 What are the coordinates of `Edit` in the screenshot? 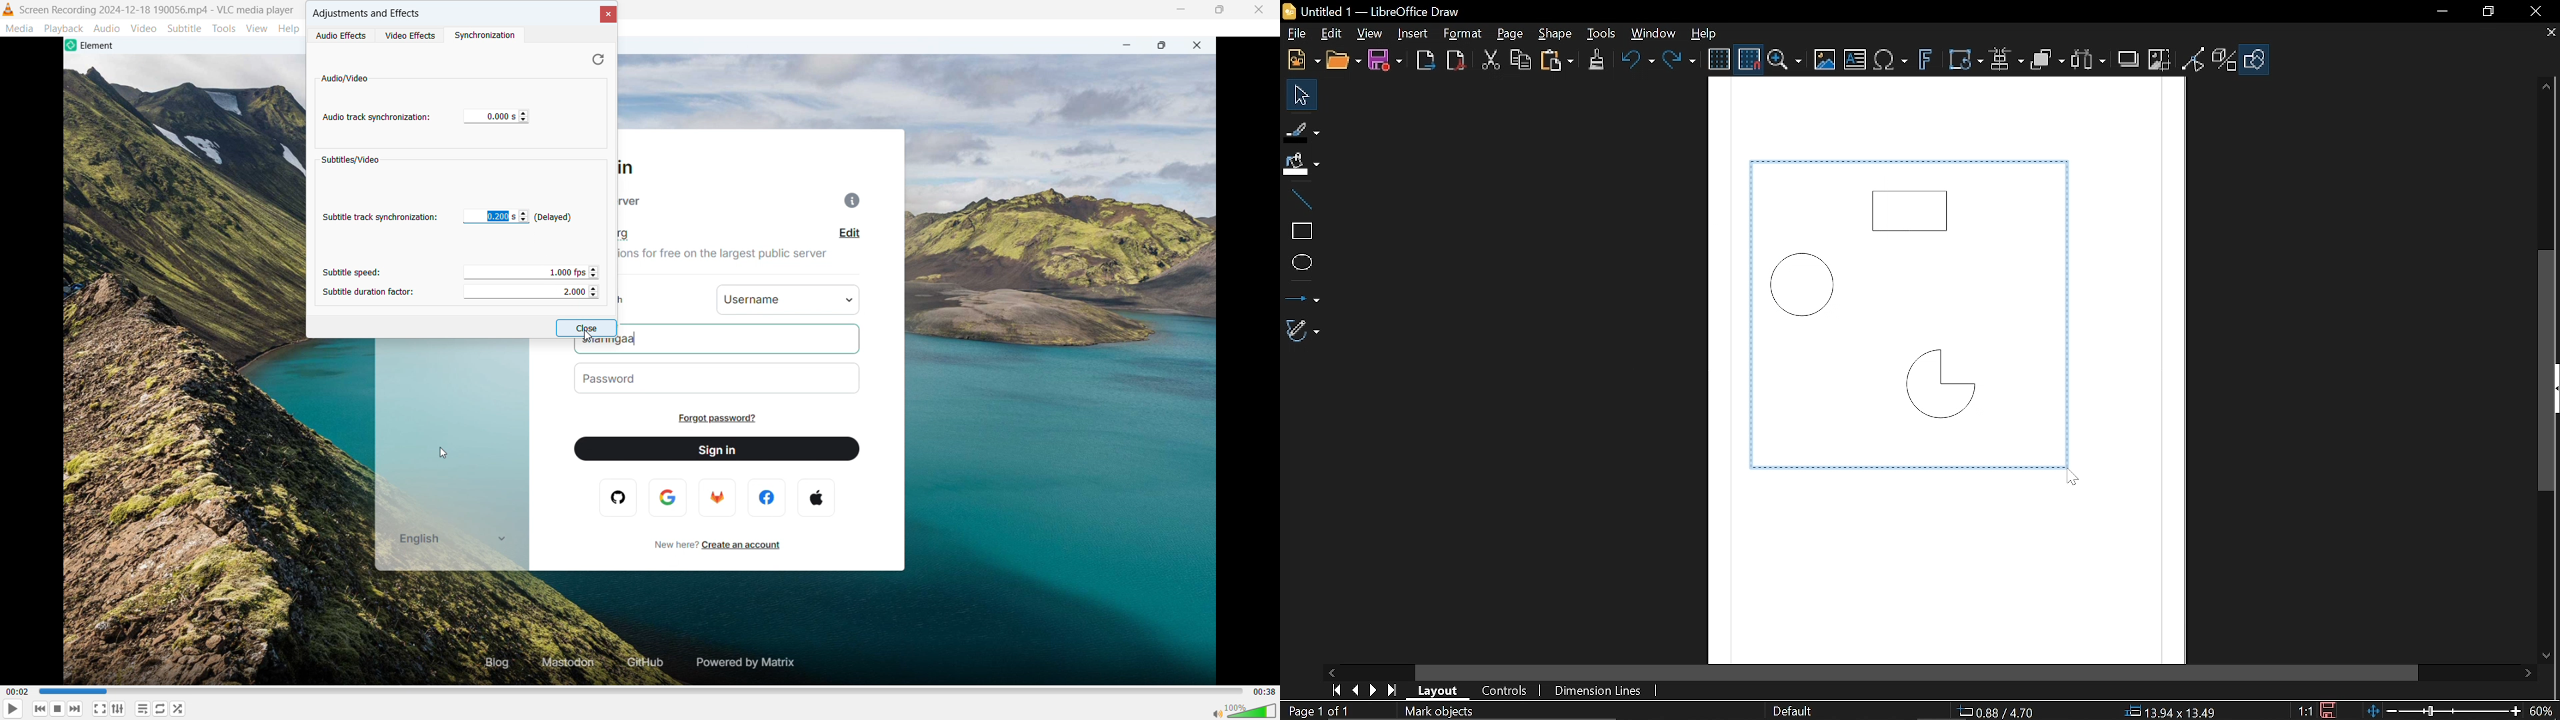 It's located at (1330, 35).